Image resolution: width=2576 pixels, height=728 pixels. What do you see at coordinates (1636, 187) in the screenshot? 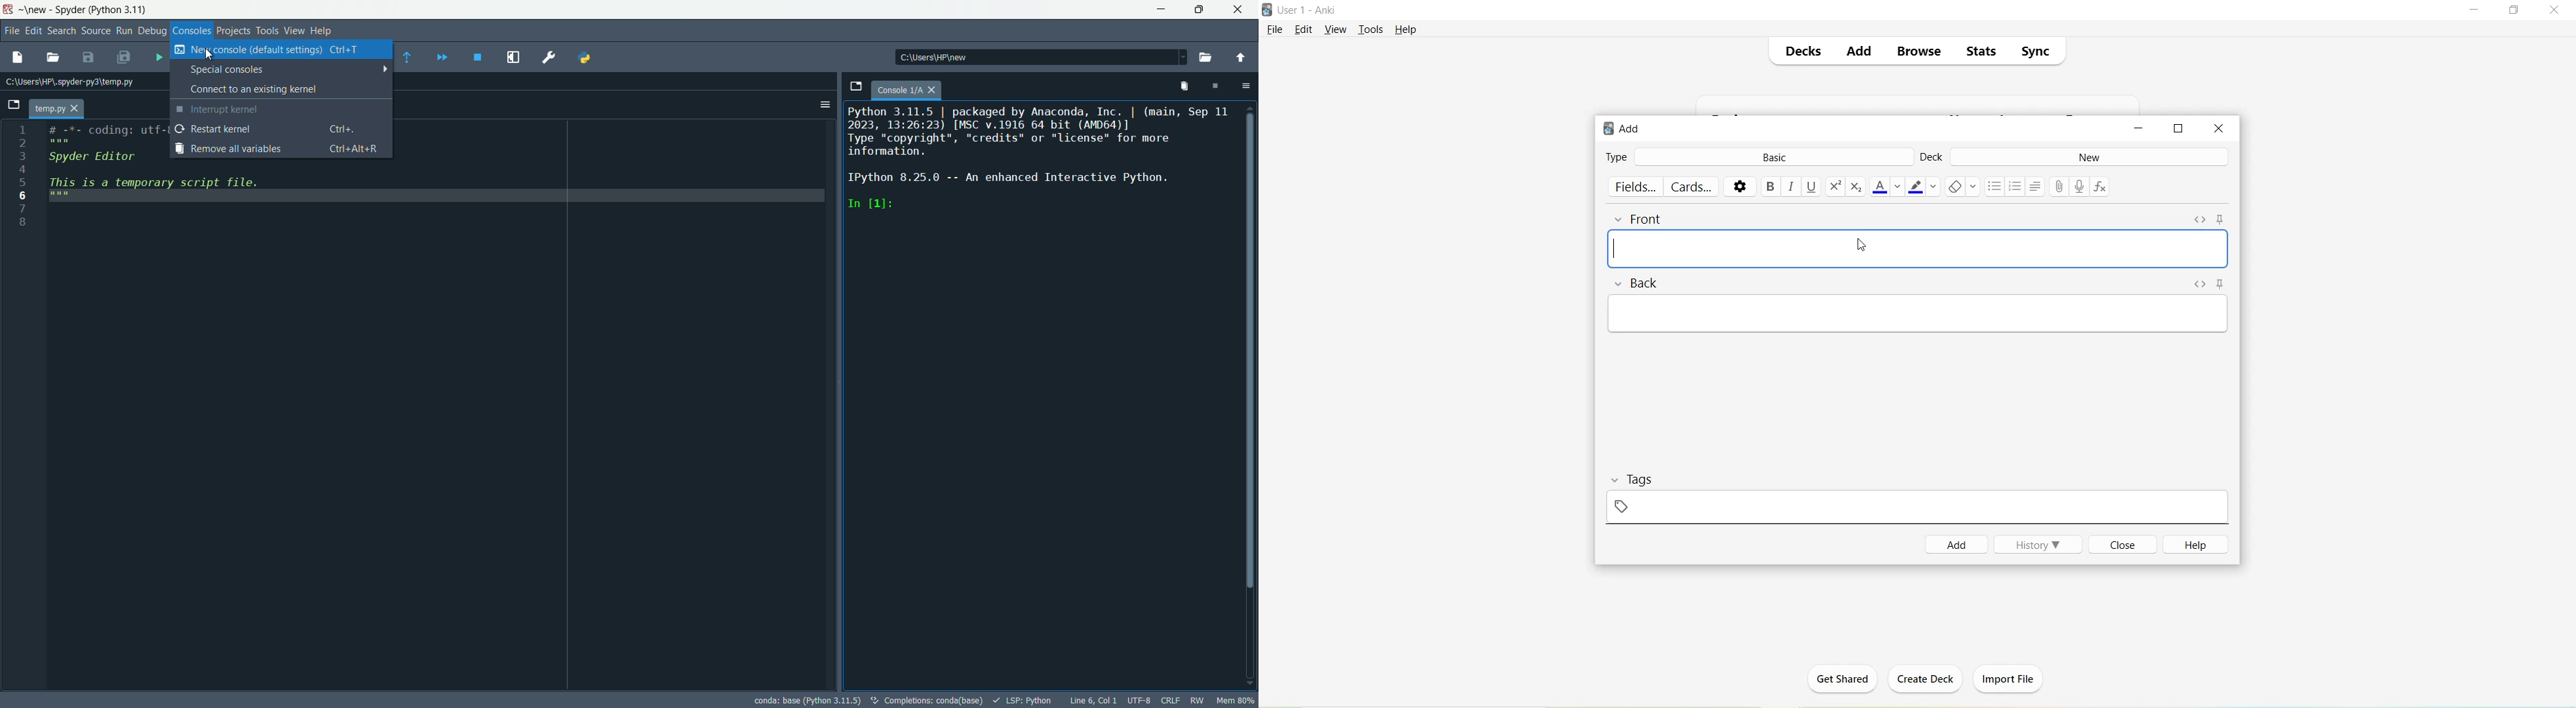
I see `Fields..` at bounding box center [1636, 187].